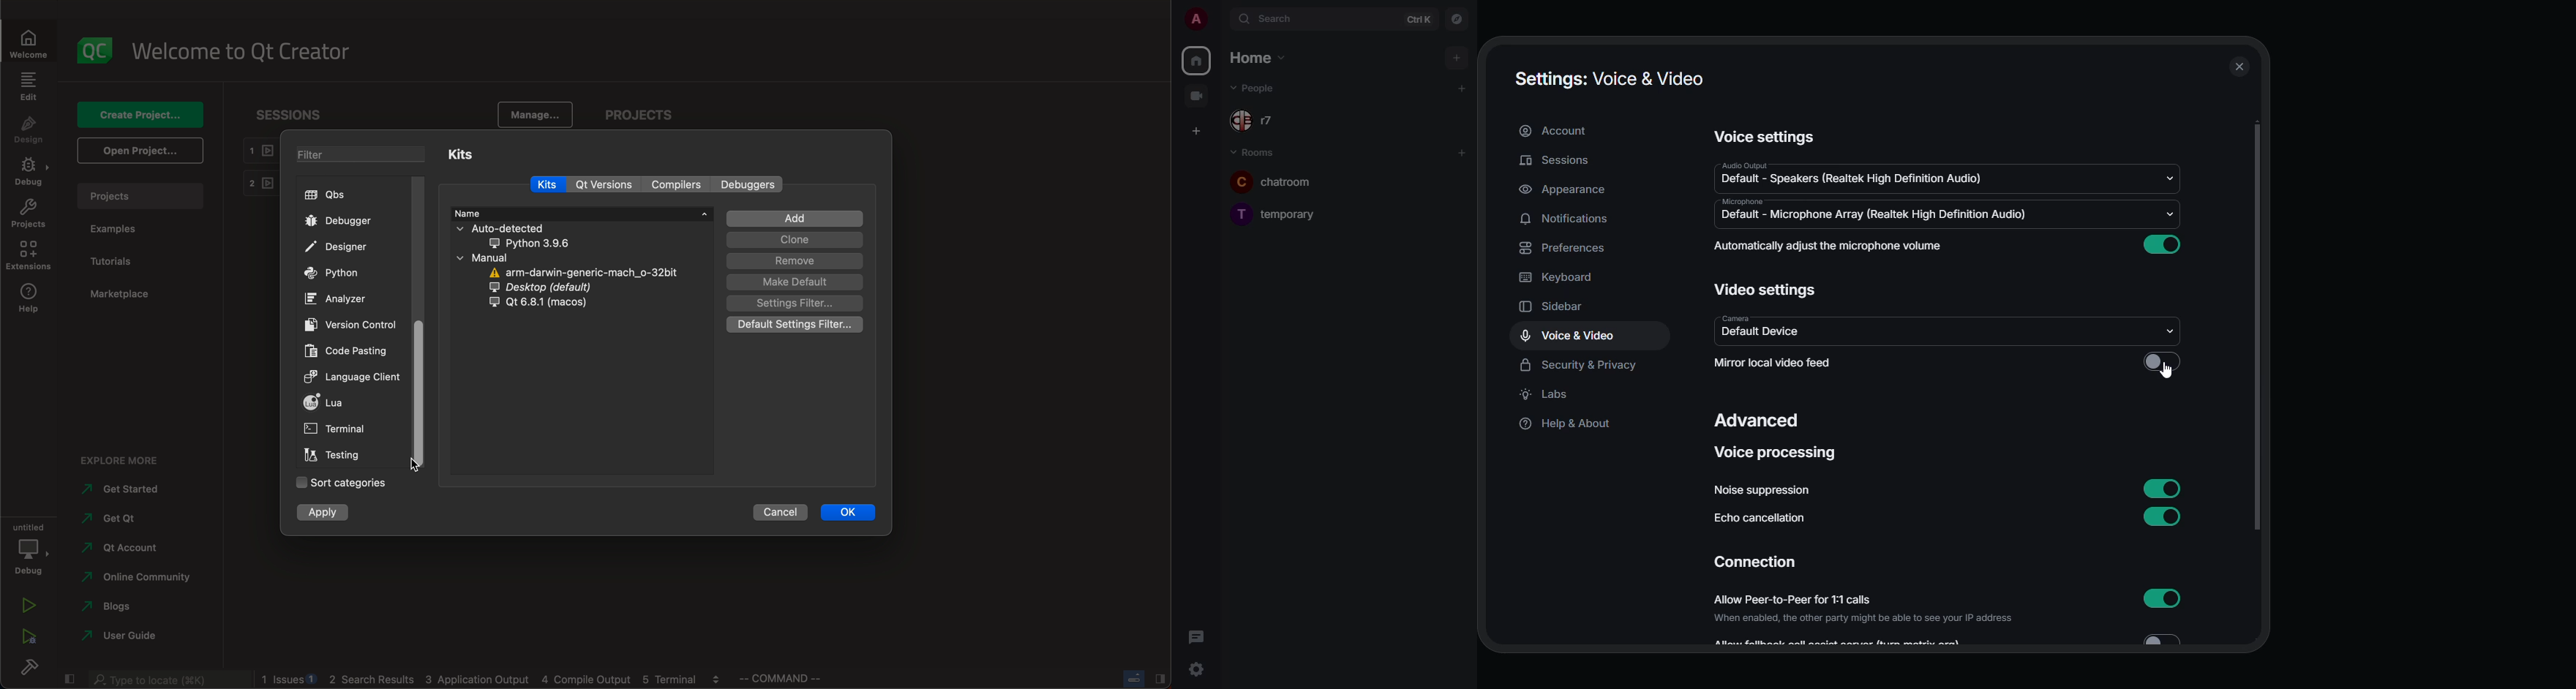 The width and height of the screenshot is (2576, 700). Describe the element at coordinates (1198, 19) in the screenshot. I see `profile` at that location.